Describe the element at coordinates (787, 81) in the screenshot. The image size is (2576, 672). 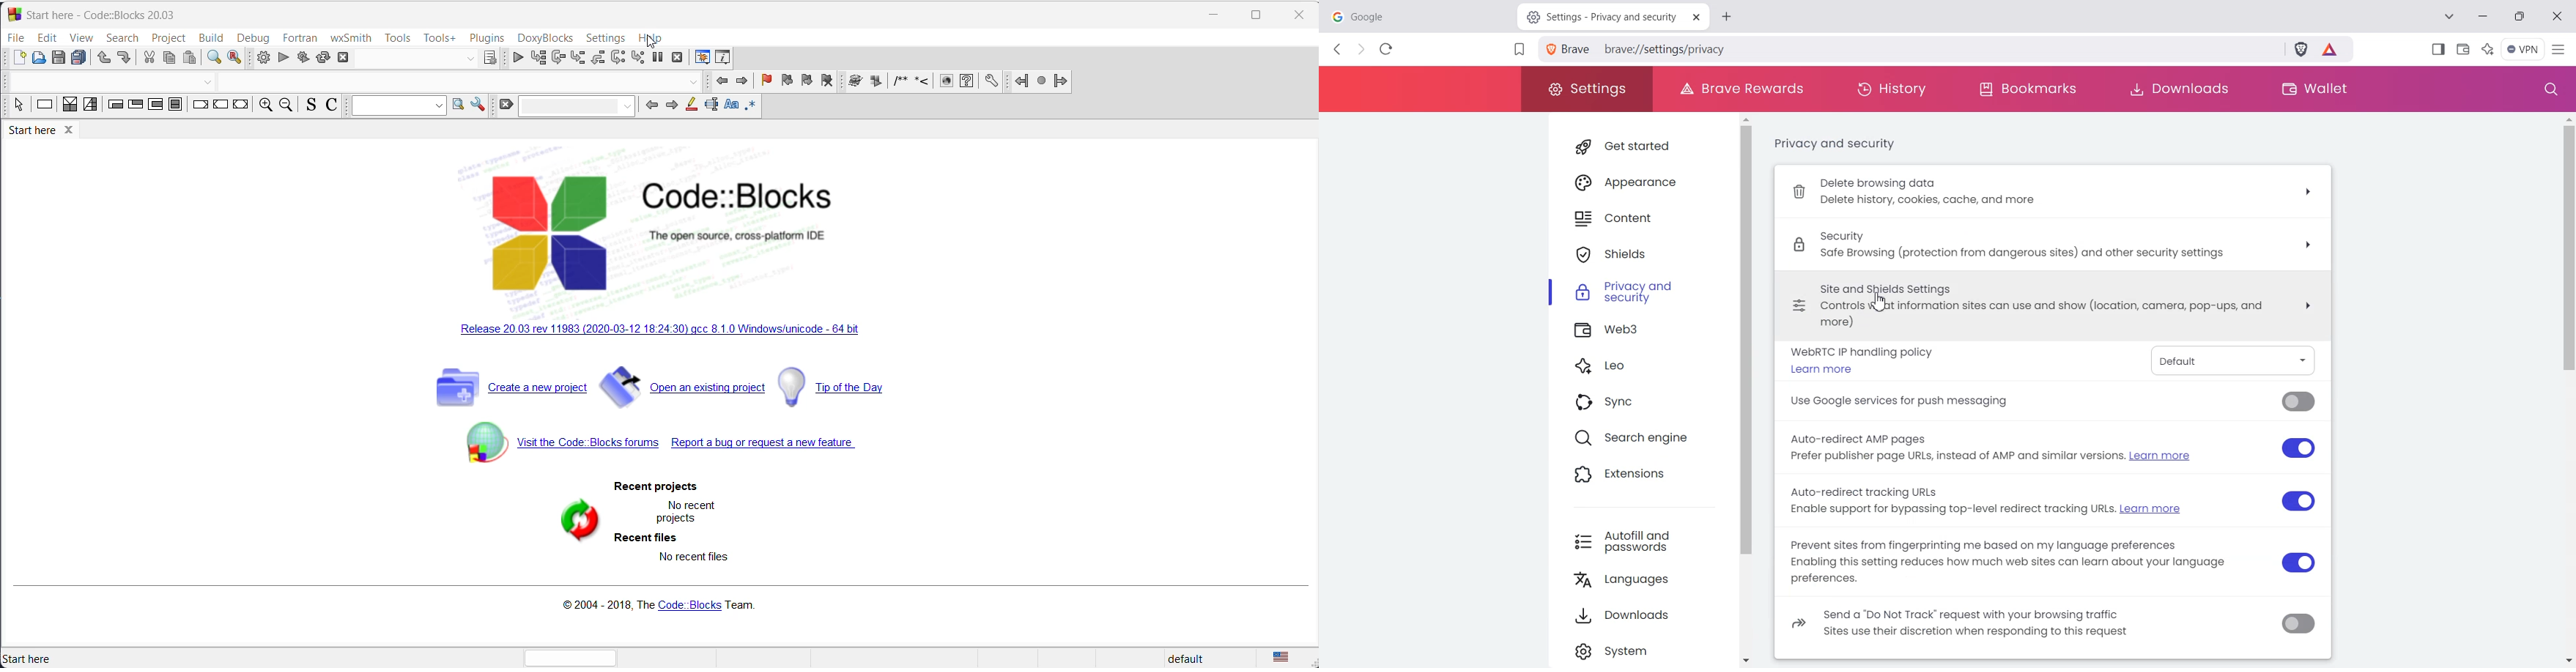
I see `previous bookmark` at that location.